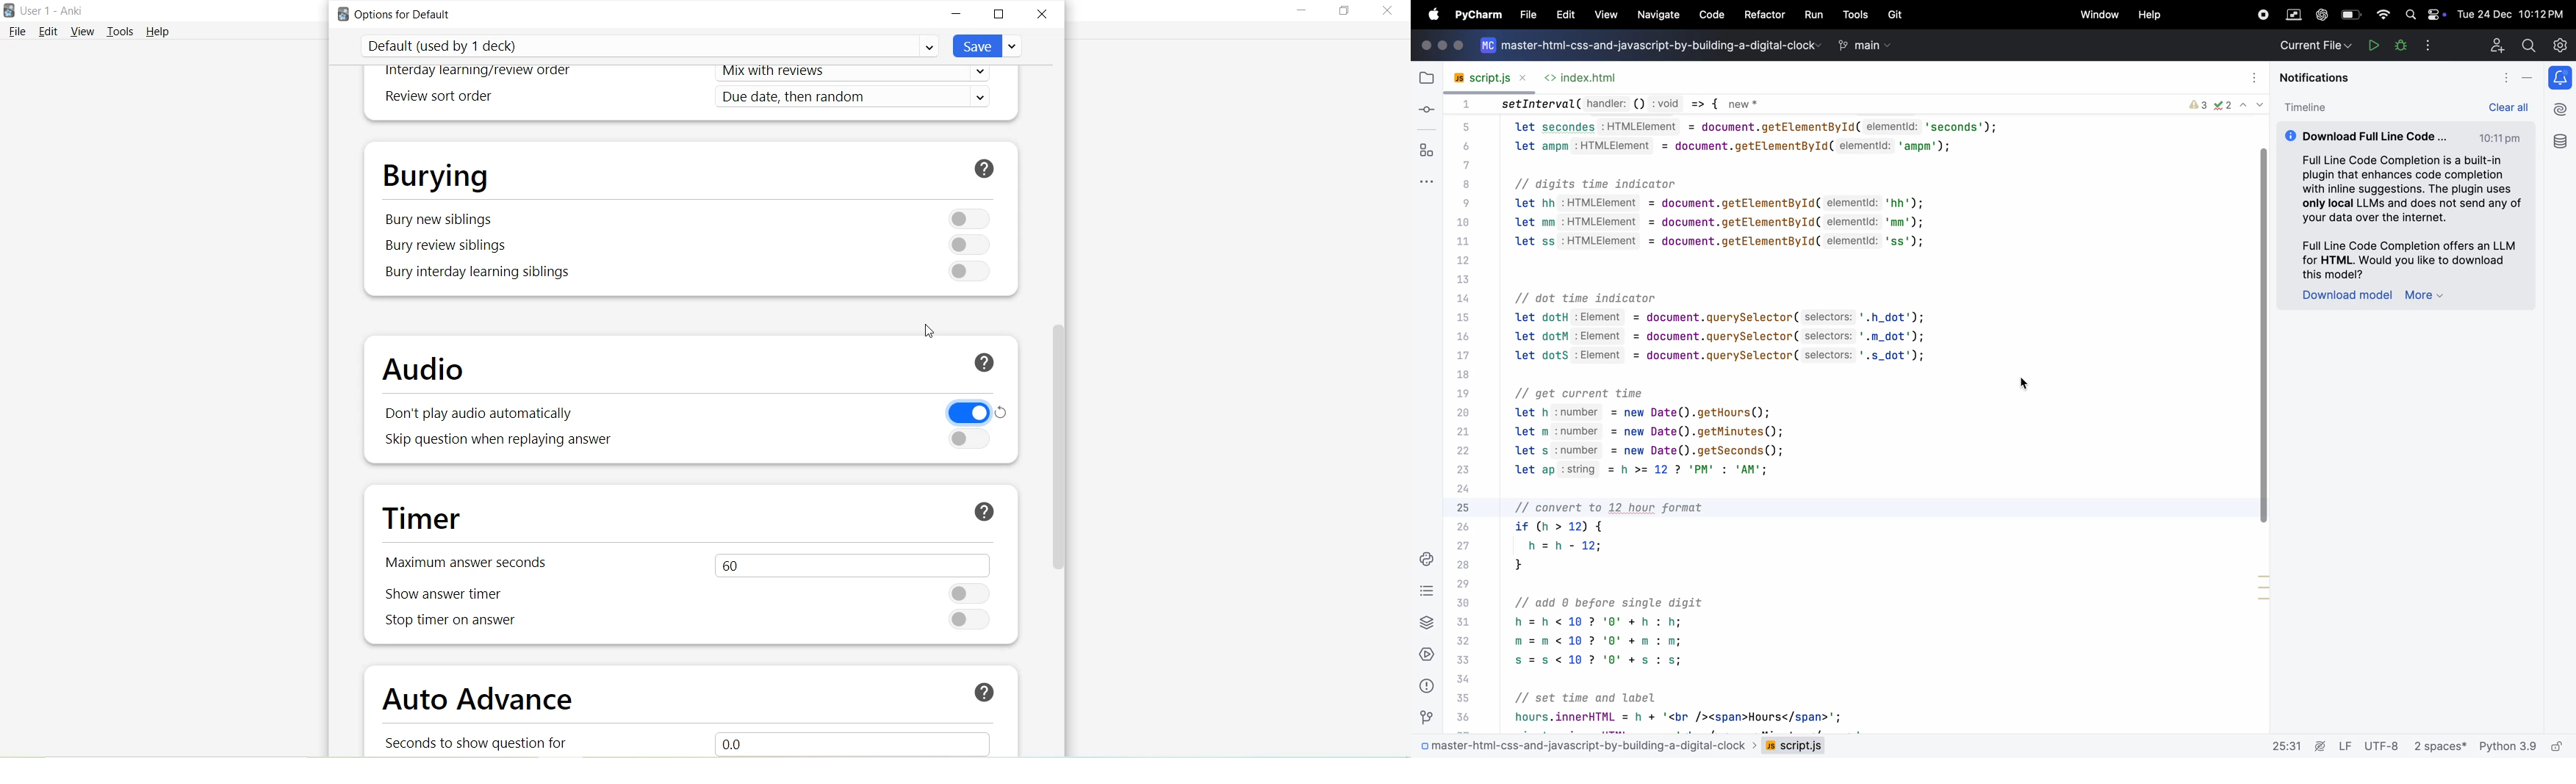  I want to click on restore, so click(1007, 409).